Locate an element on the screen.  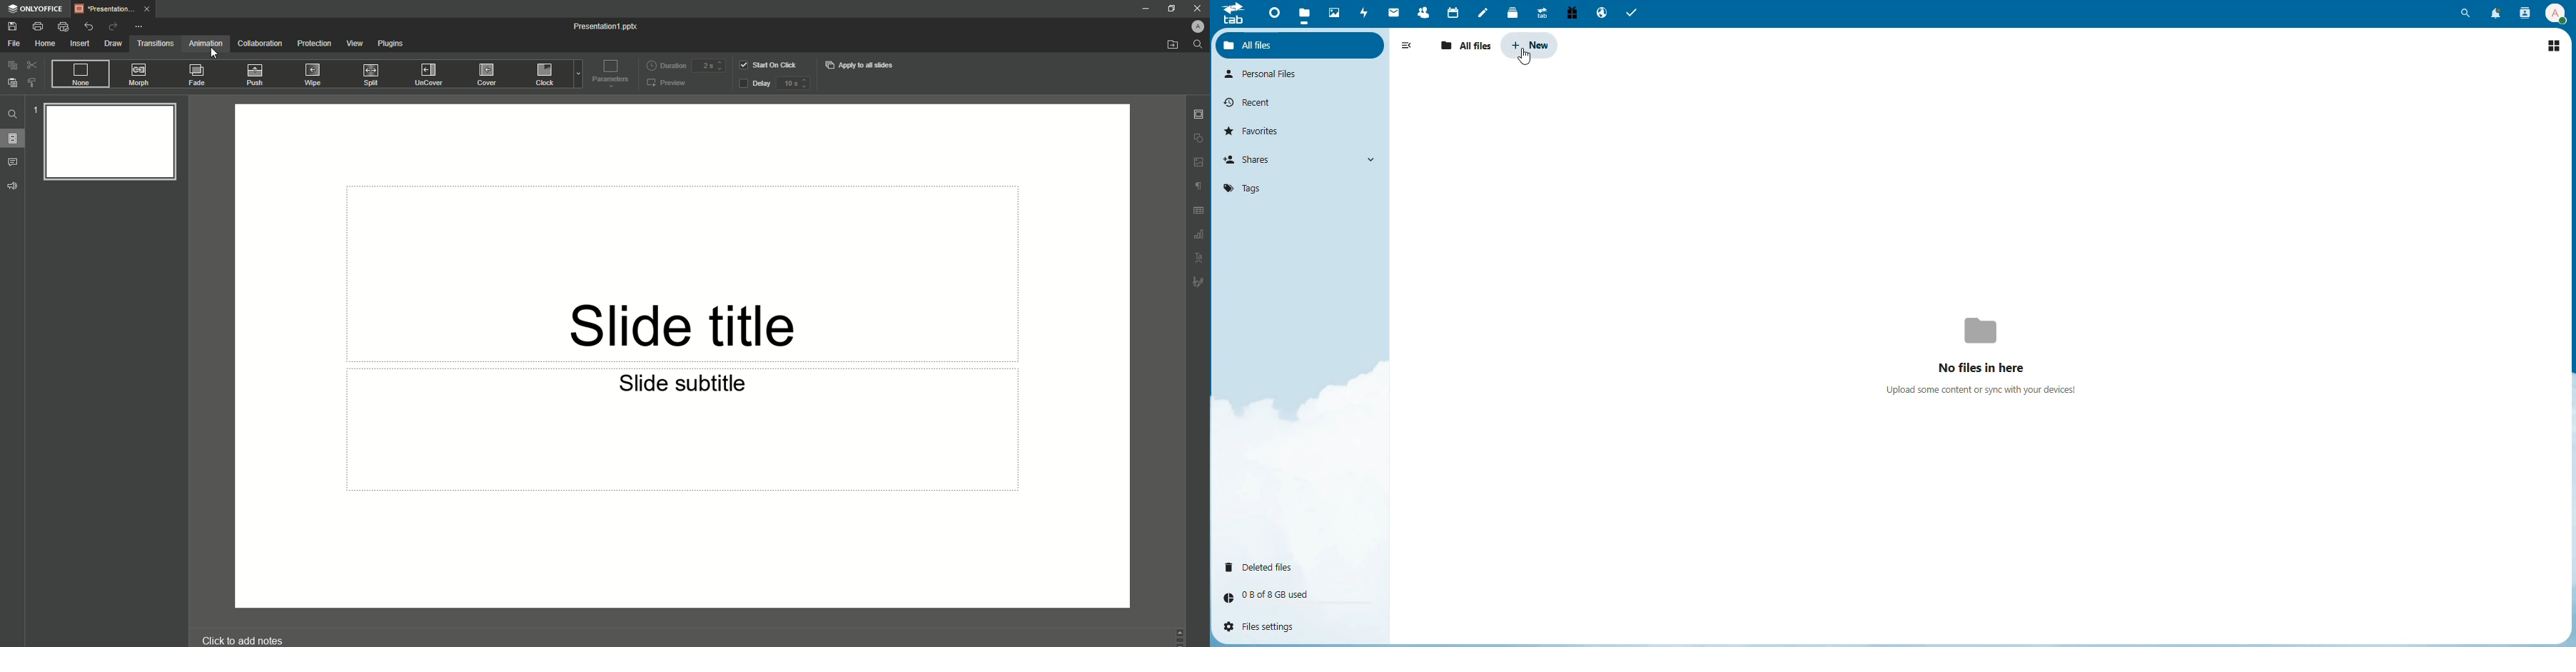
Chart Settings is located at coordinates (1198, 236).